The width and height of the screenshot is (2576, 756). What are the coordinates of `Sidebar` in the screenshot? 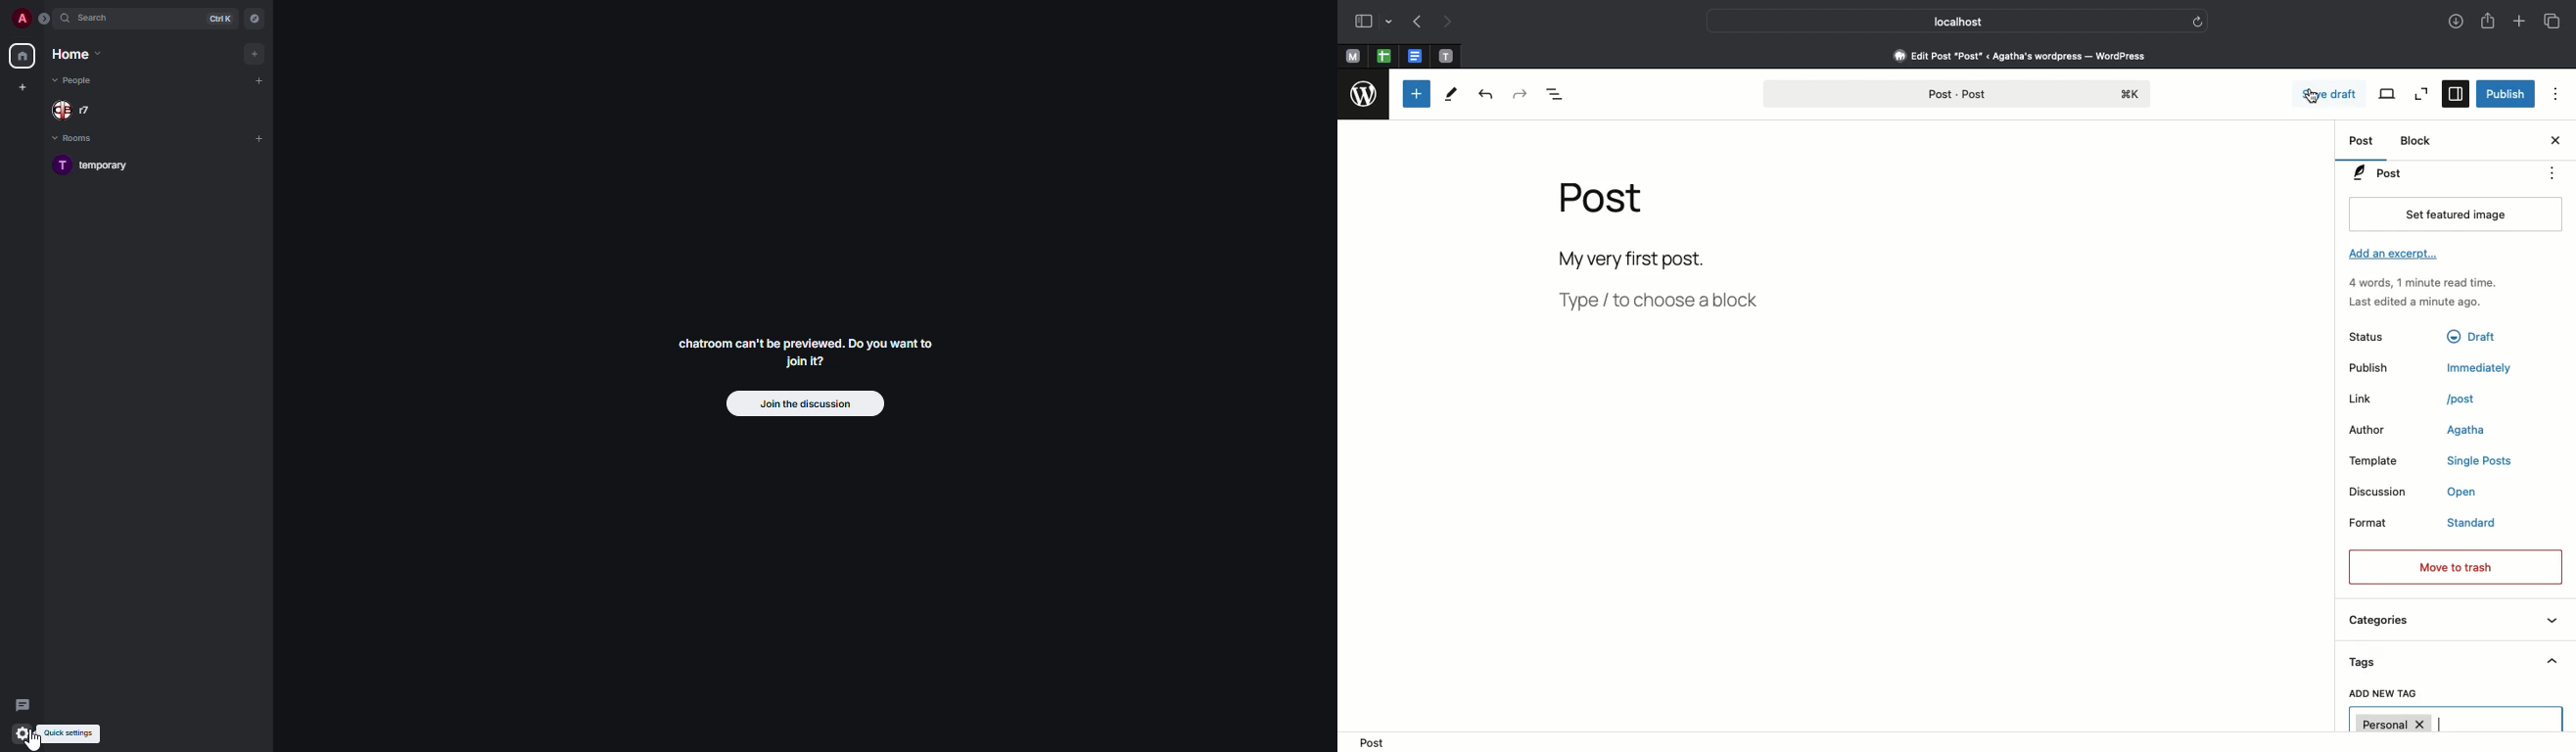 It's located at (2454, 94).